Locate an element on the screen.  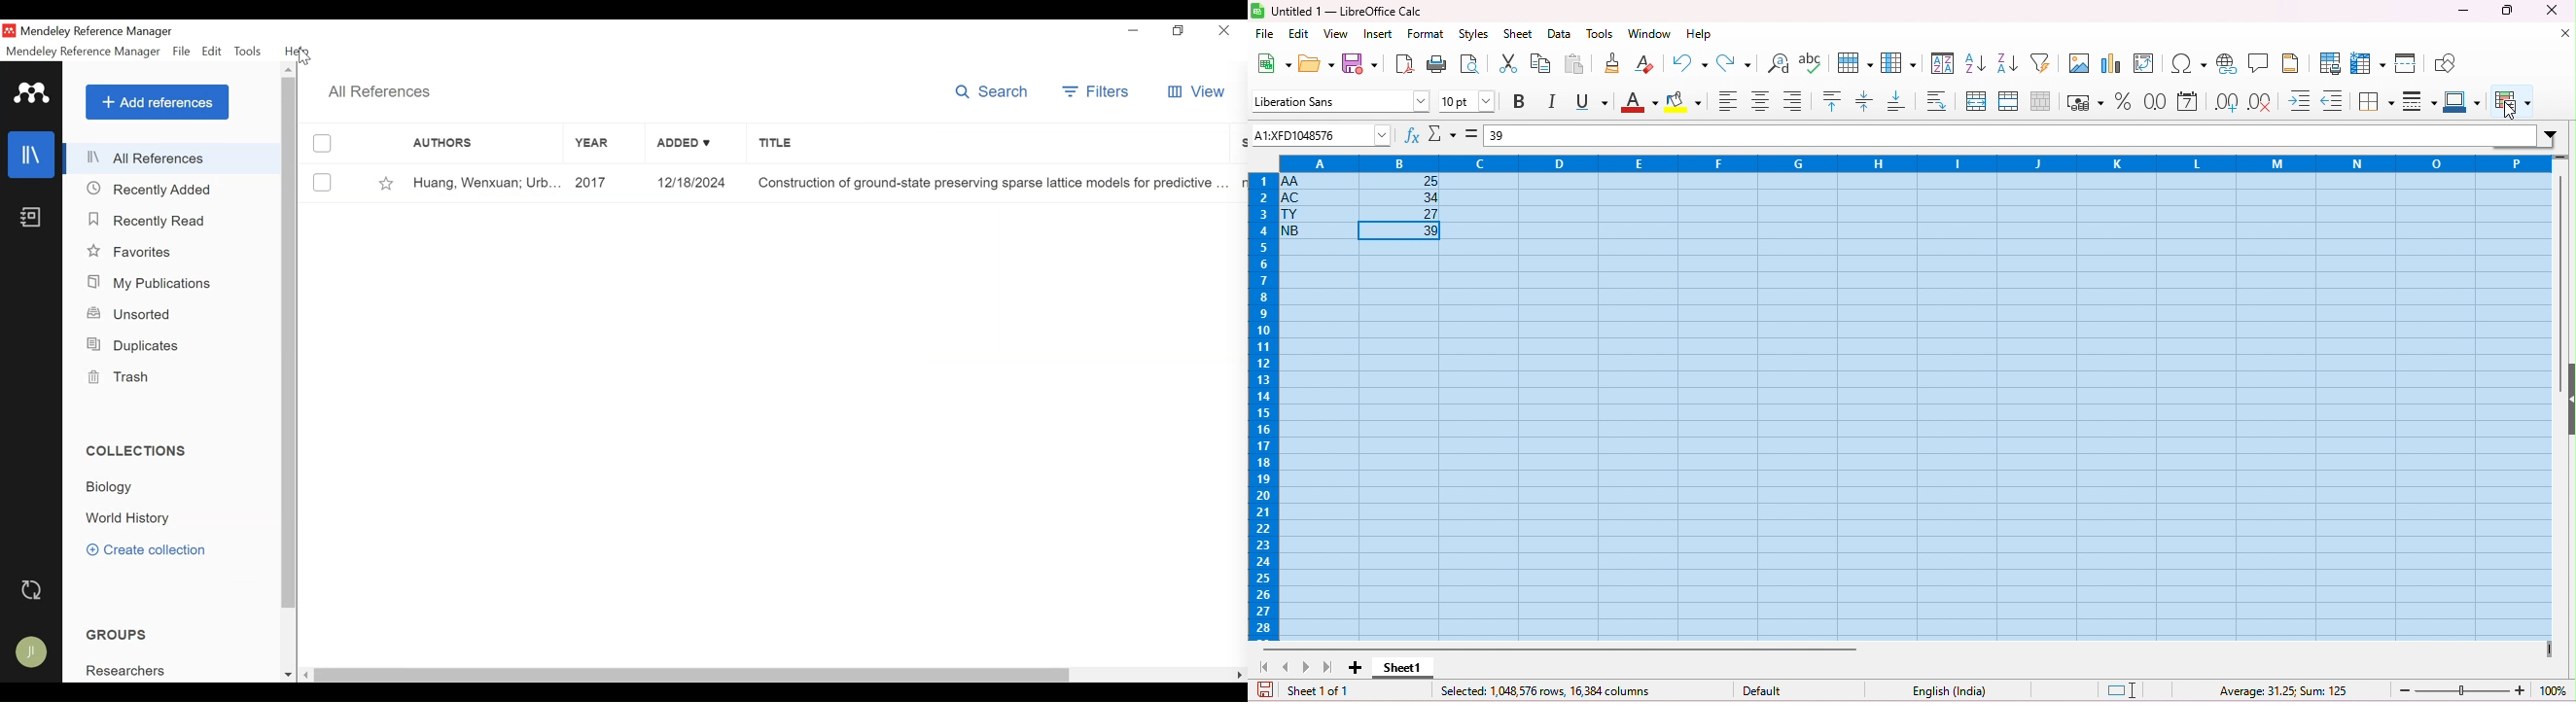
Vertical Scroll bar is located at coordinates (694, 675).